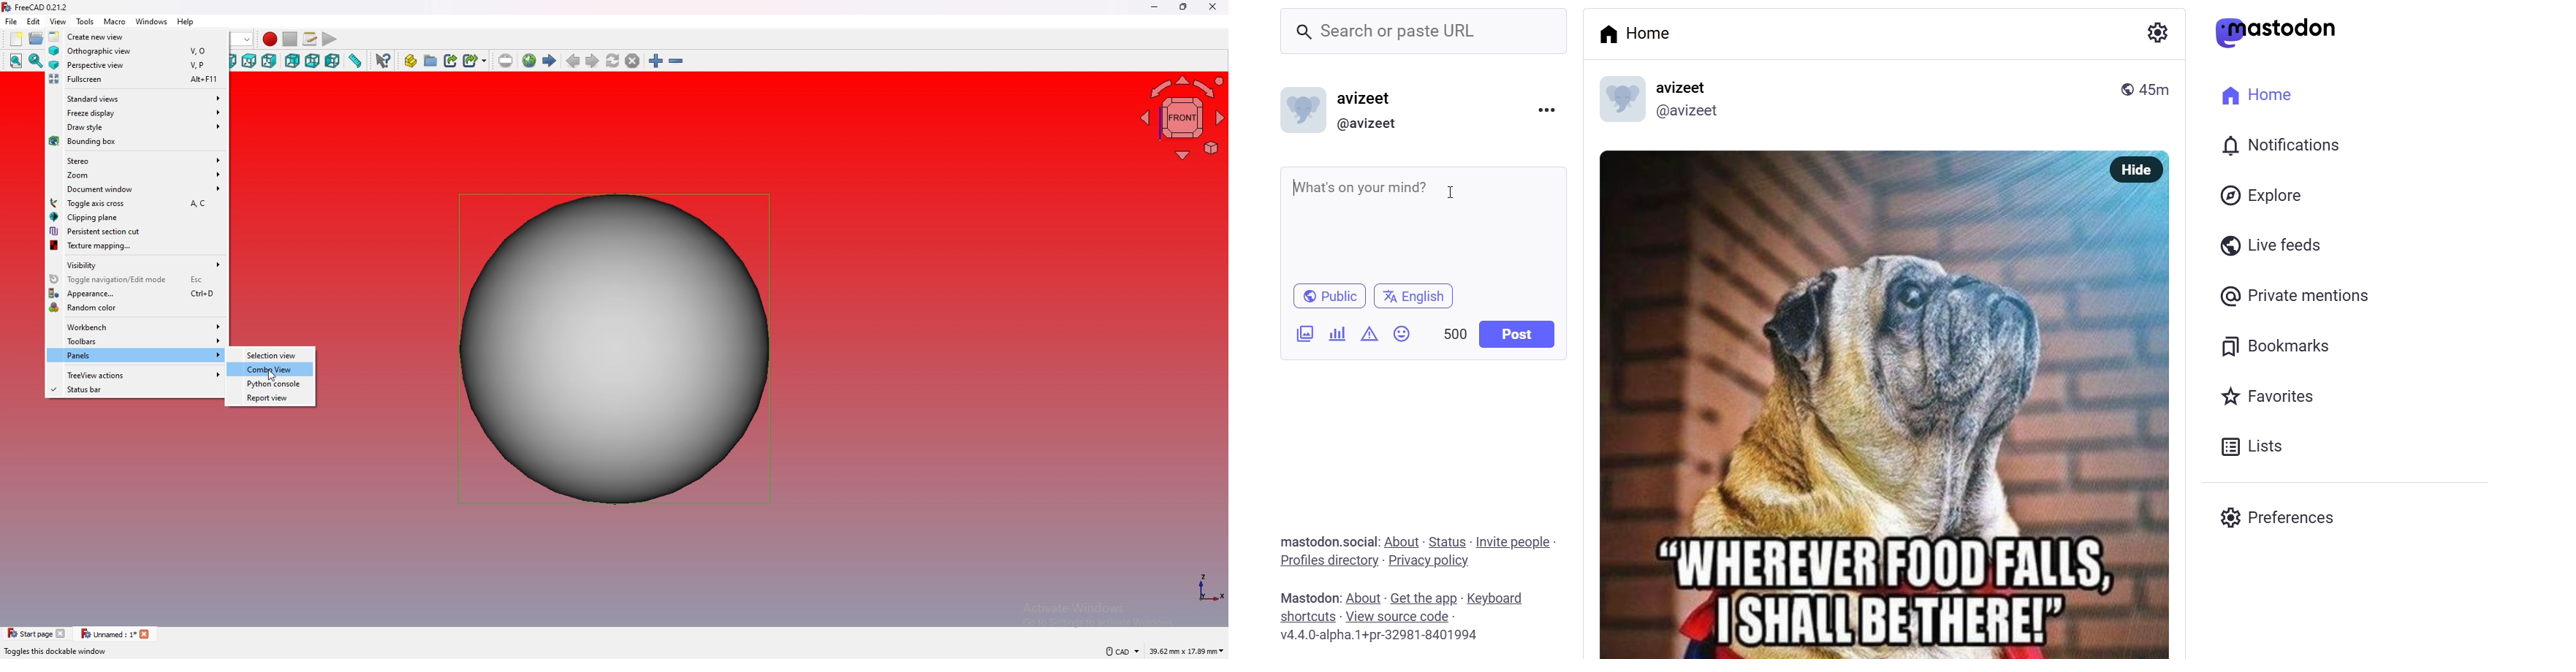  I want to click on random color, so click(136, 307).